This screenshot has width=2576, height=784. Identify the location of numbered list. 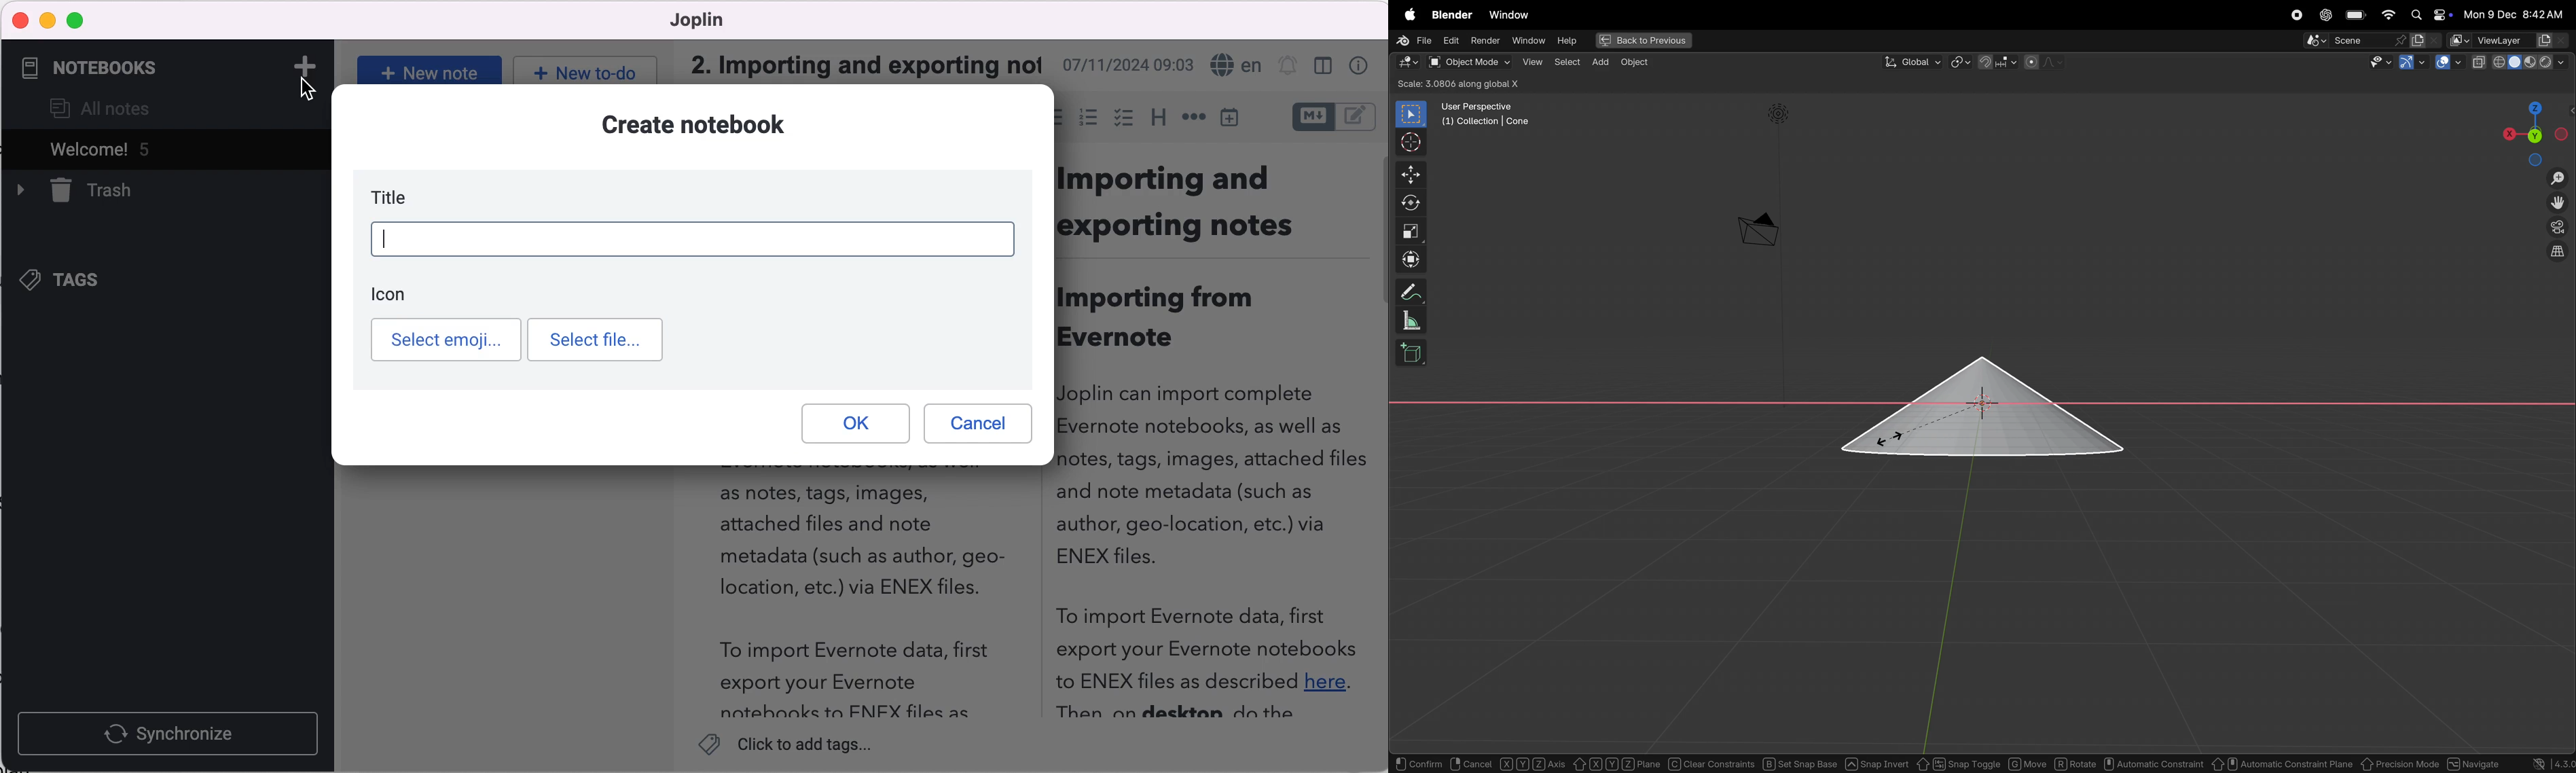
(1087, 120).